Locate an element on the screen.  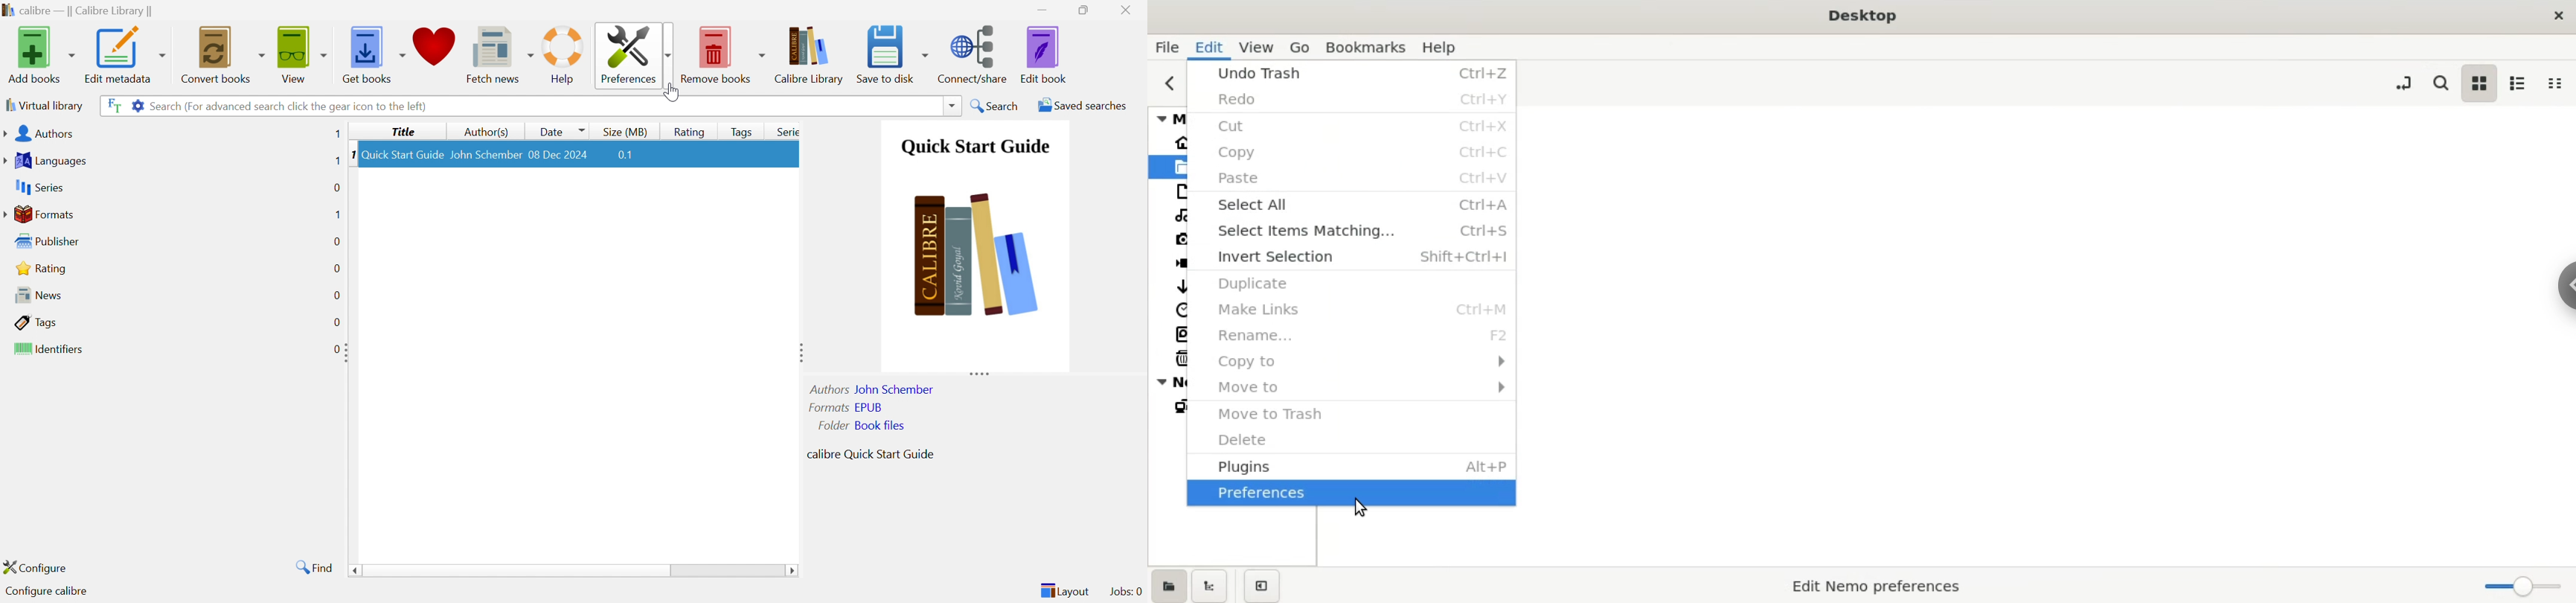
Get books is located at coordinates (373, 51).